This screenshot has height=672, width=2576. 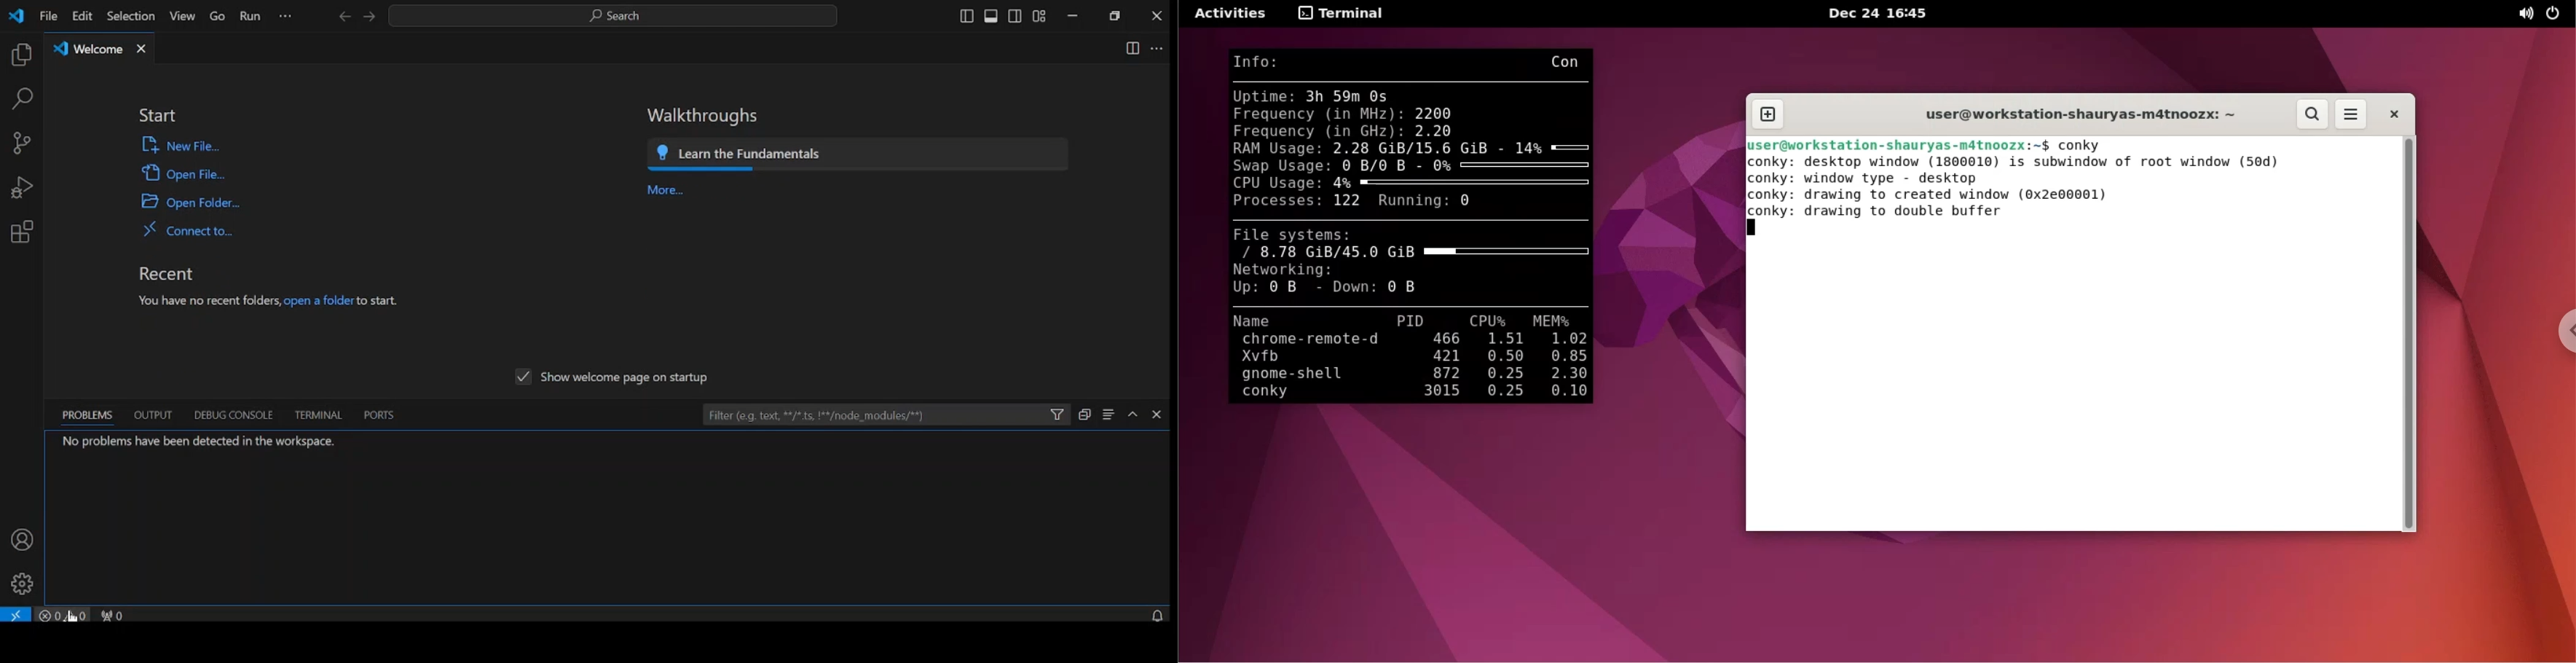 What do you see at coordinates (379, 414) in the screenshot?
I see `ports` at bounding box center [379, 414].